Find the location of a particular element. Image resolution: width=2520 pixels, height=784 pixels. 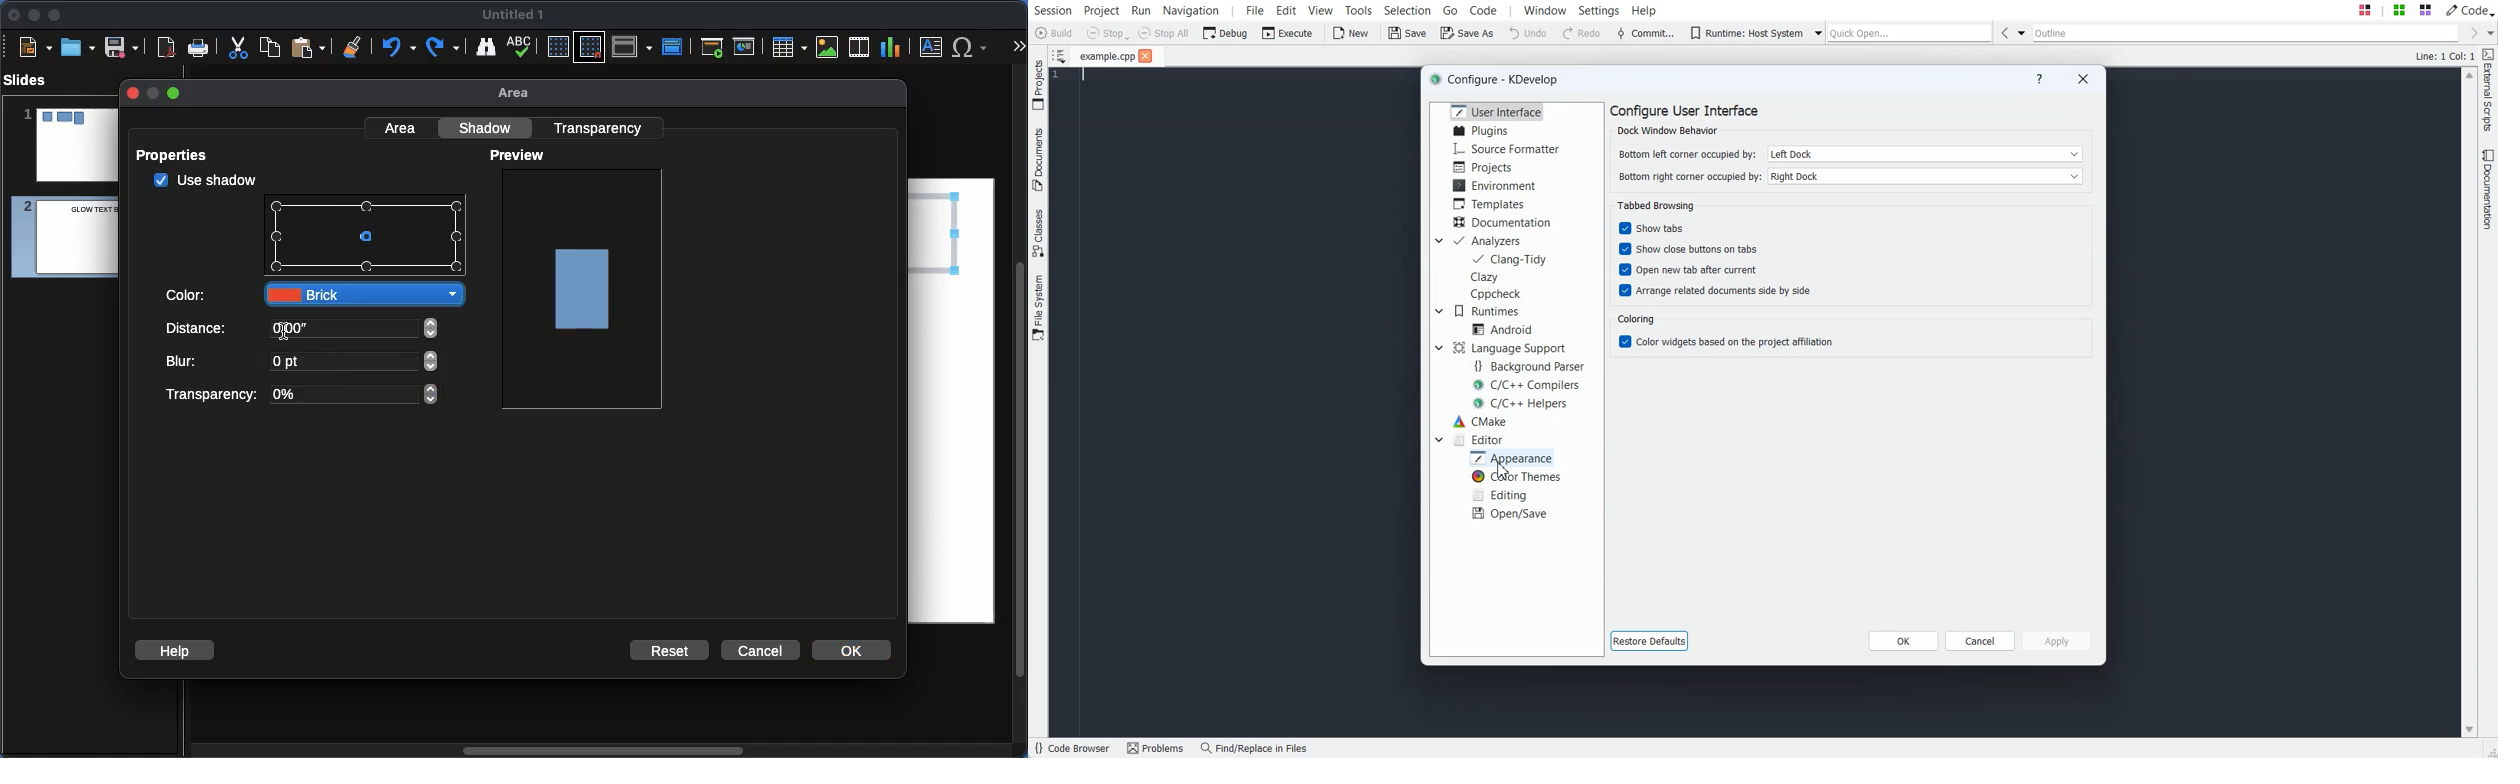

Display grid is located at coordinates (557, 48).